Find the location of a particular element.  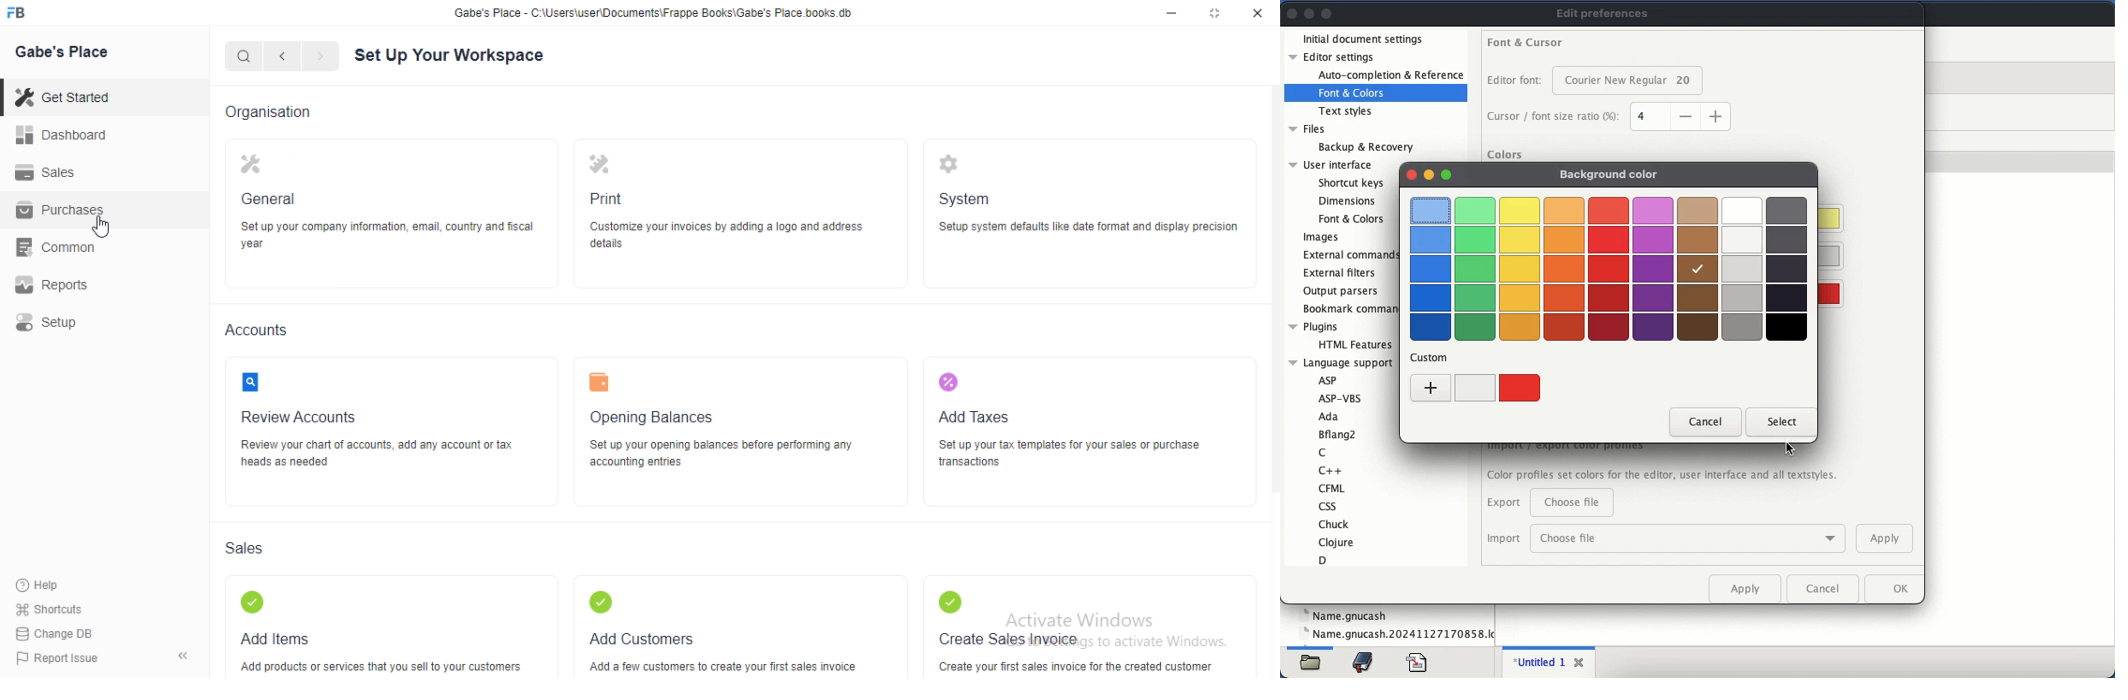

editor font is located at coordinates (1516, 80).